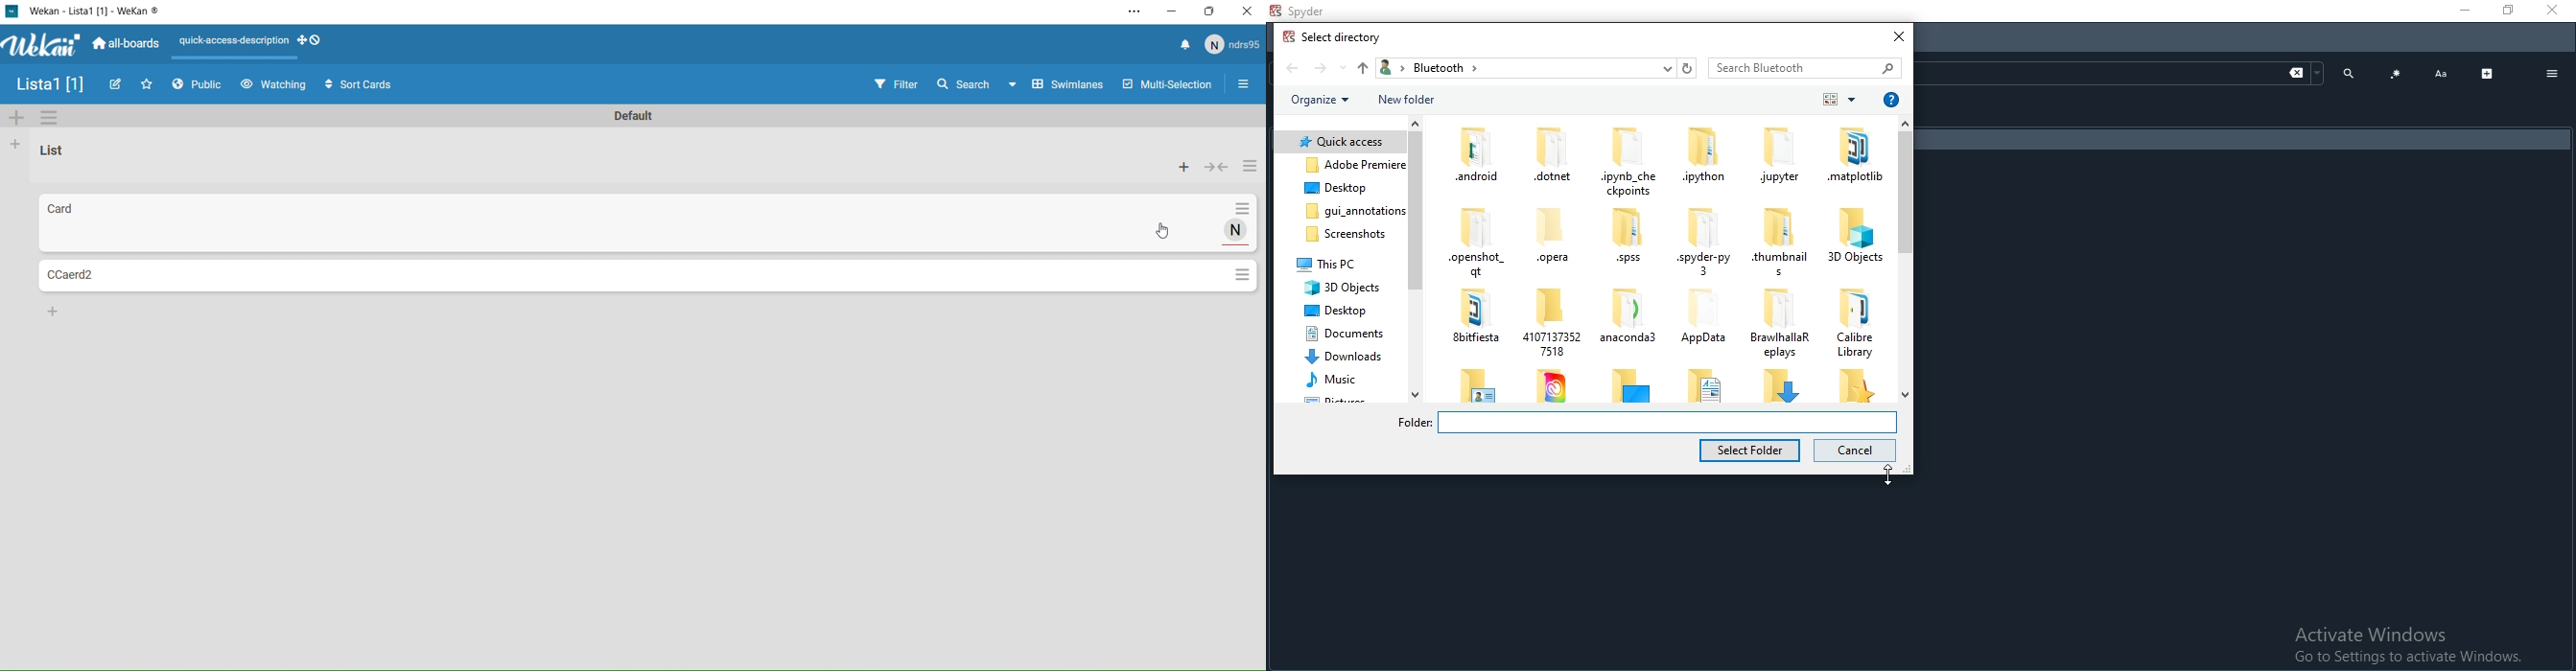 This screenshot has height=672, width=2576. Describe the element at coordinates (1698, 315) in the screenshot. I see `folder` at that location.